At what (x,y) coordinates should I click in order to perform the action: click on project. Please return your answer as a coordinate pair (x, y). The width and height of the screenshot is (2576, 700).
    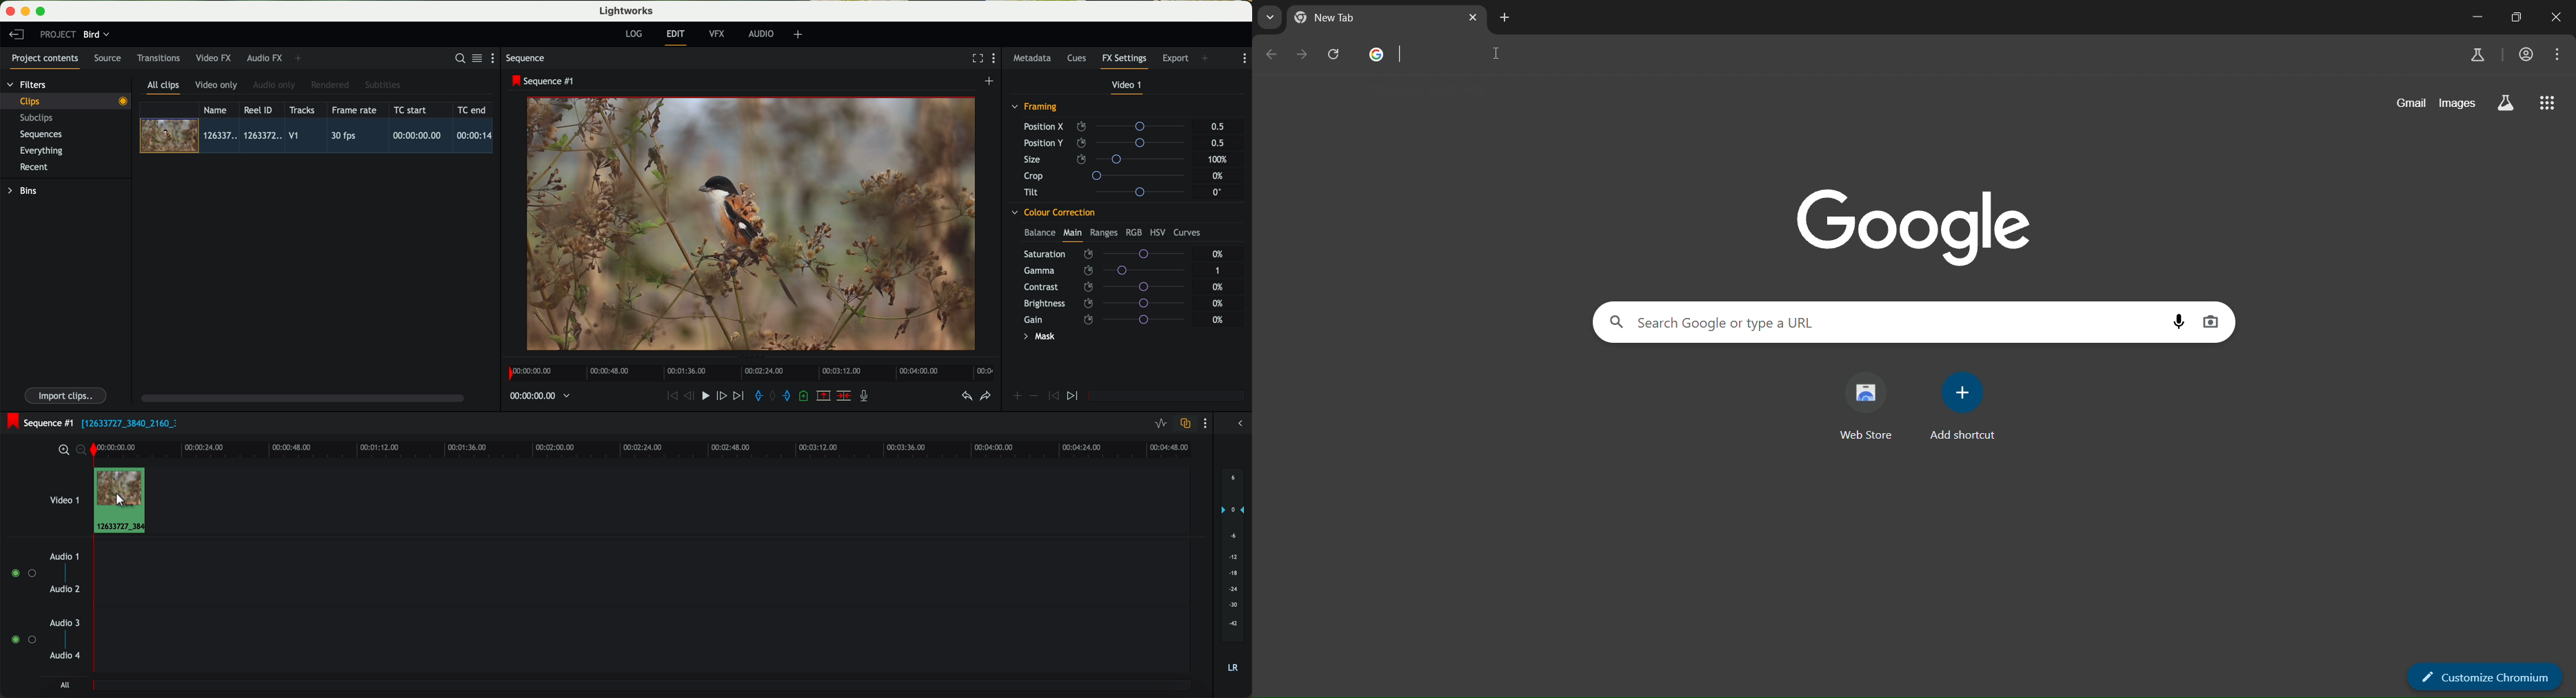
    Looking at the image, I should click on (58, 34).